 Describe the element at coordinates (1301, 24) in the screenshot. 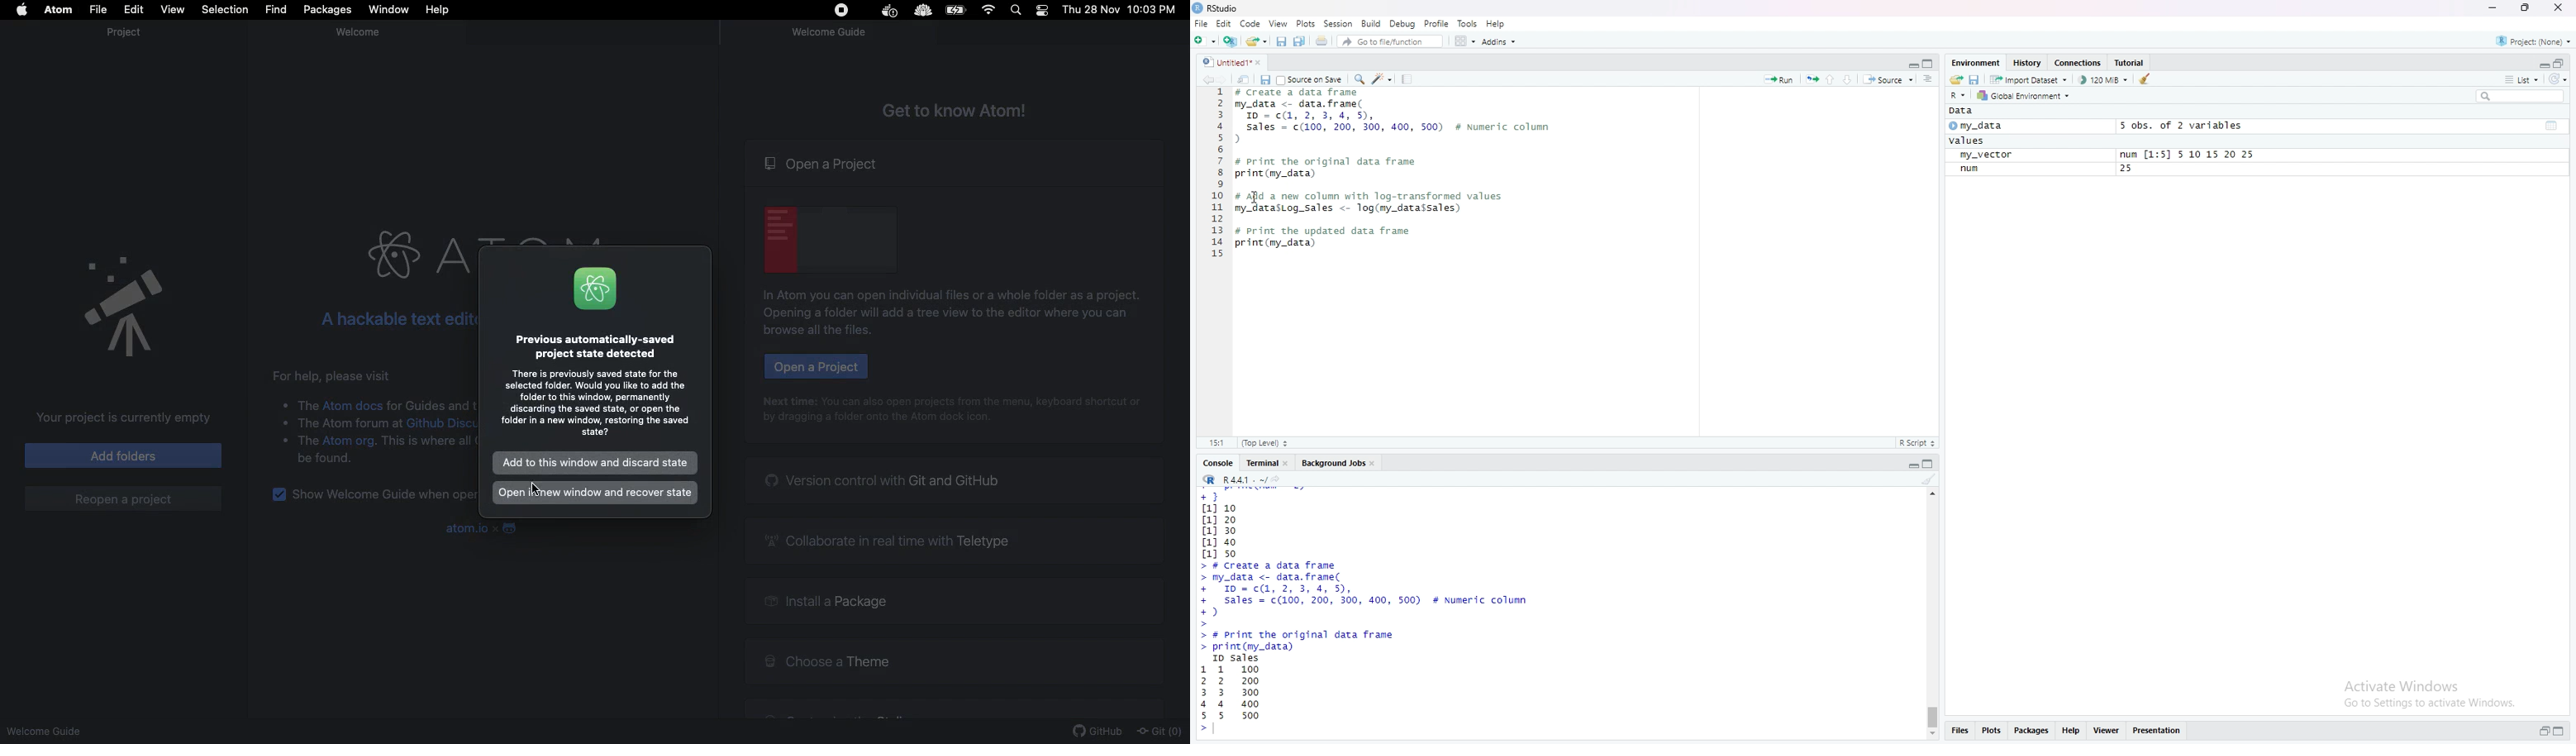

I see `Plots` at that location.